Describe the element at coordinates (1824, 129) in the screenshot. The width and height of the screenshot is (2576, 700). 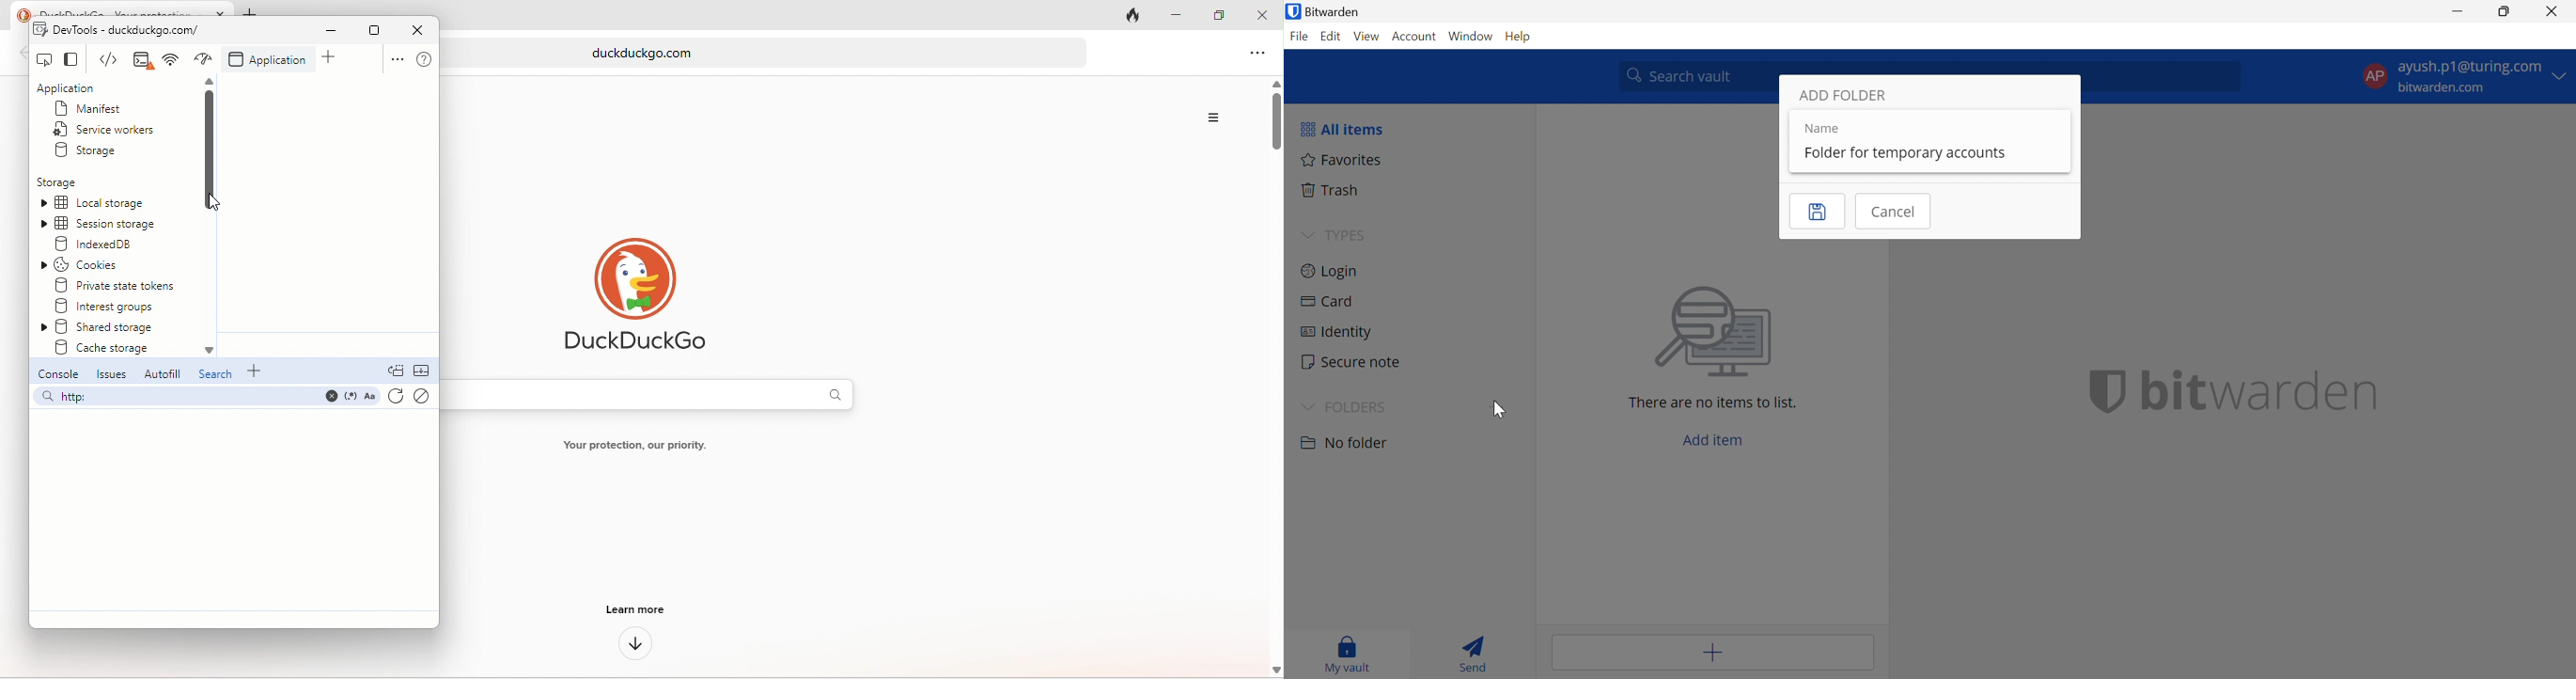
I see `Name` at that location.